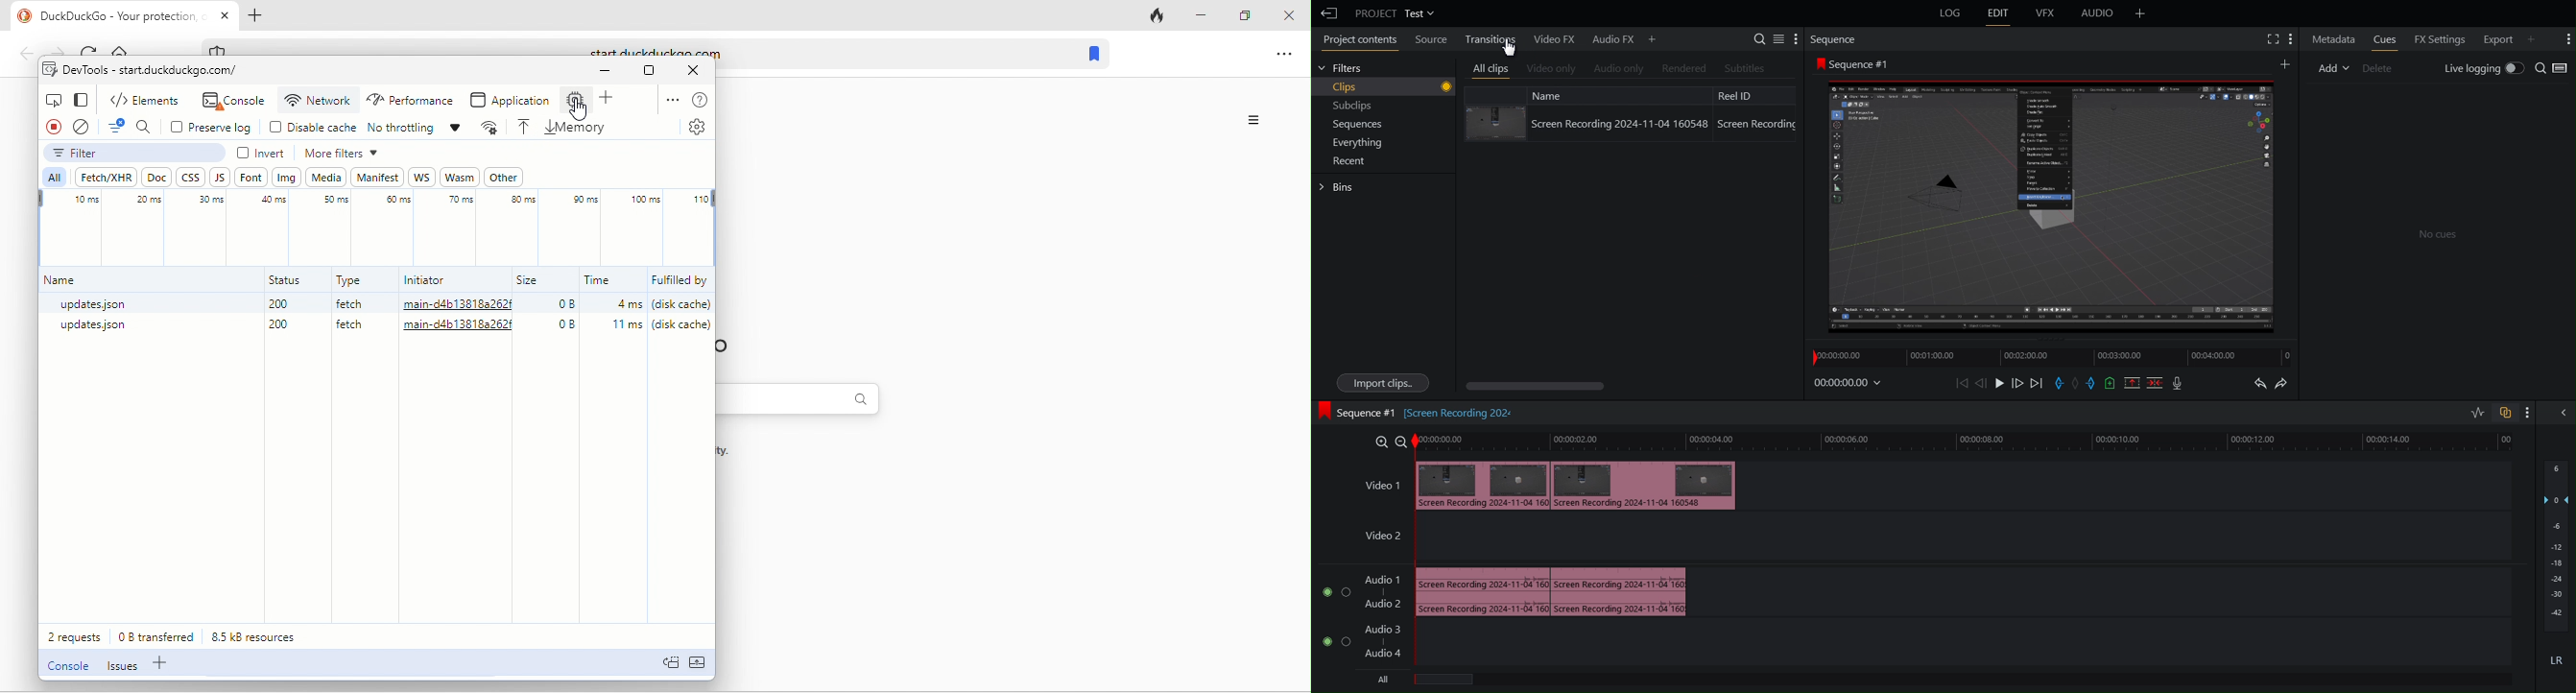 This screenshot has width=2576, height=700. I want to click on Search Tools, so click(1773, 38).